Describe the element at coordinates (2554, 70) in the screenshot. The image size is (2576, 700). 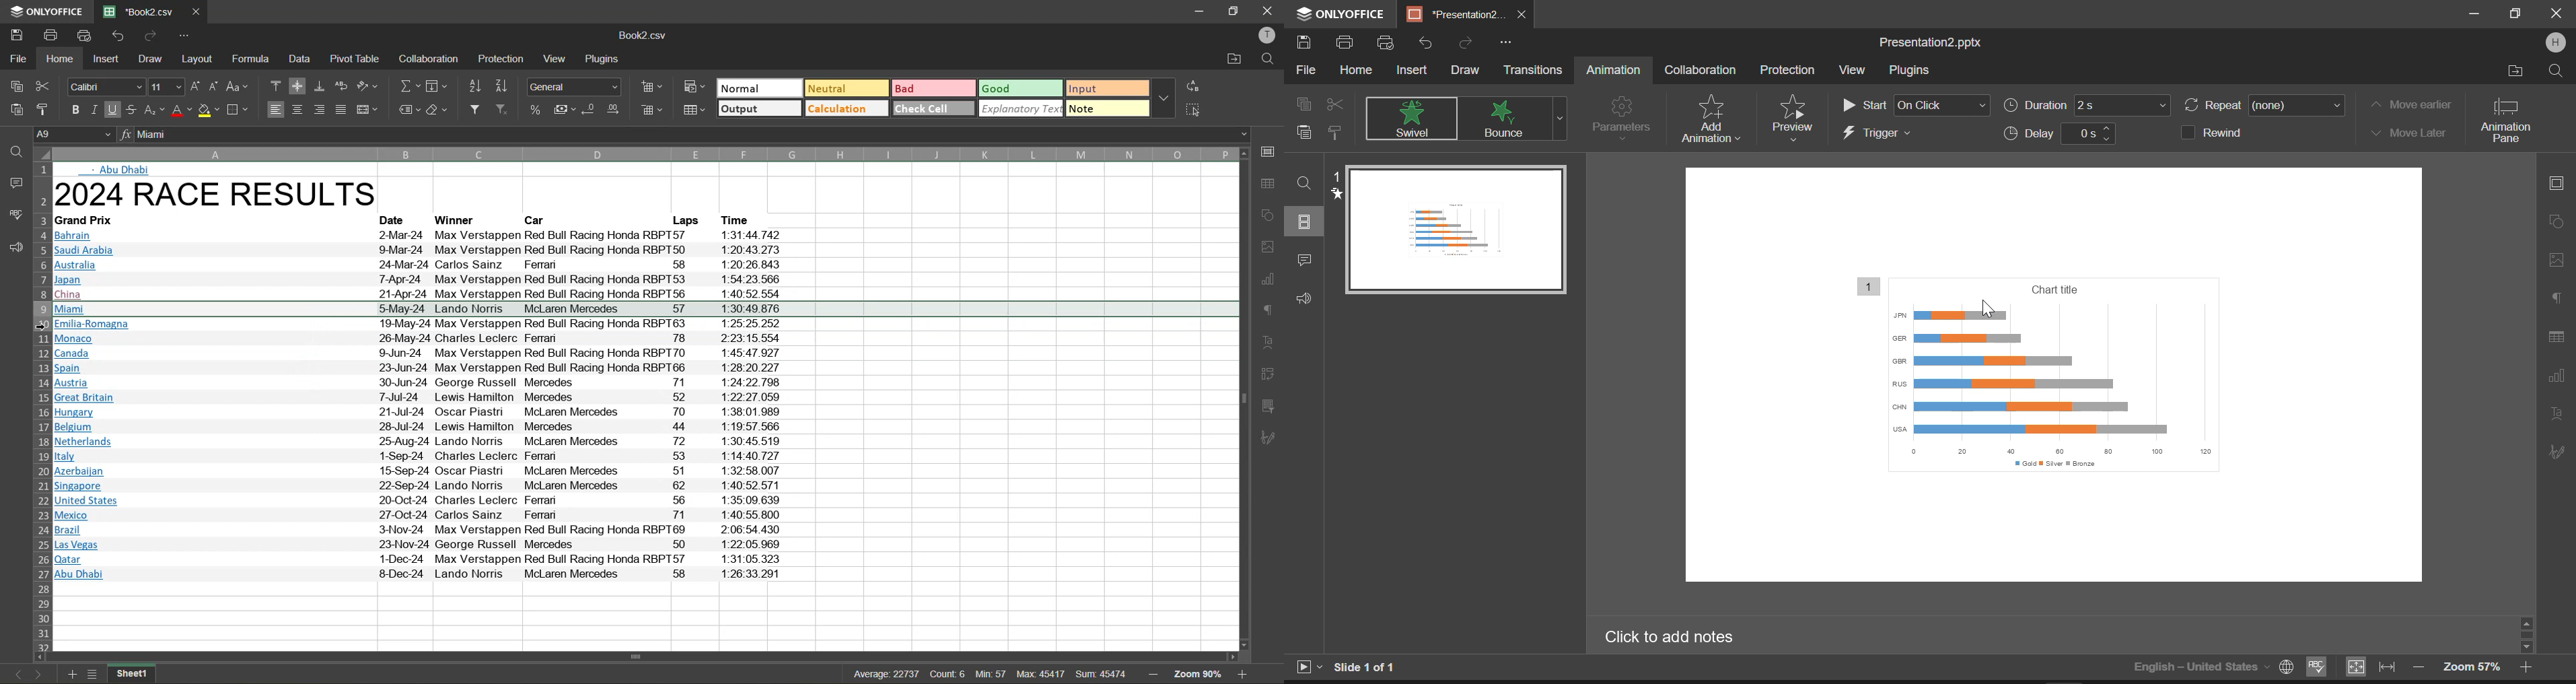
I see `Search` at that location.